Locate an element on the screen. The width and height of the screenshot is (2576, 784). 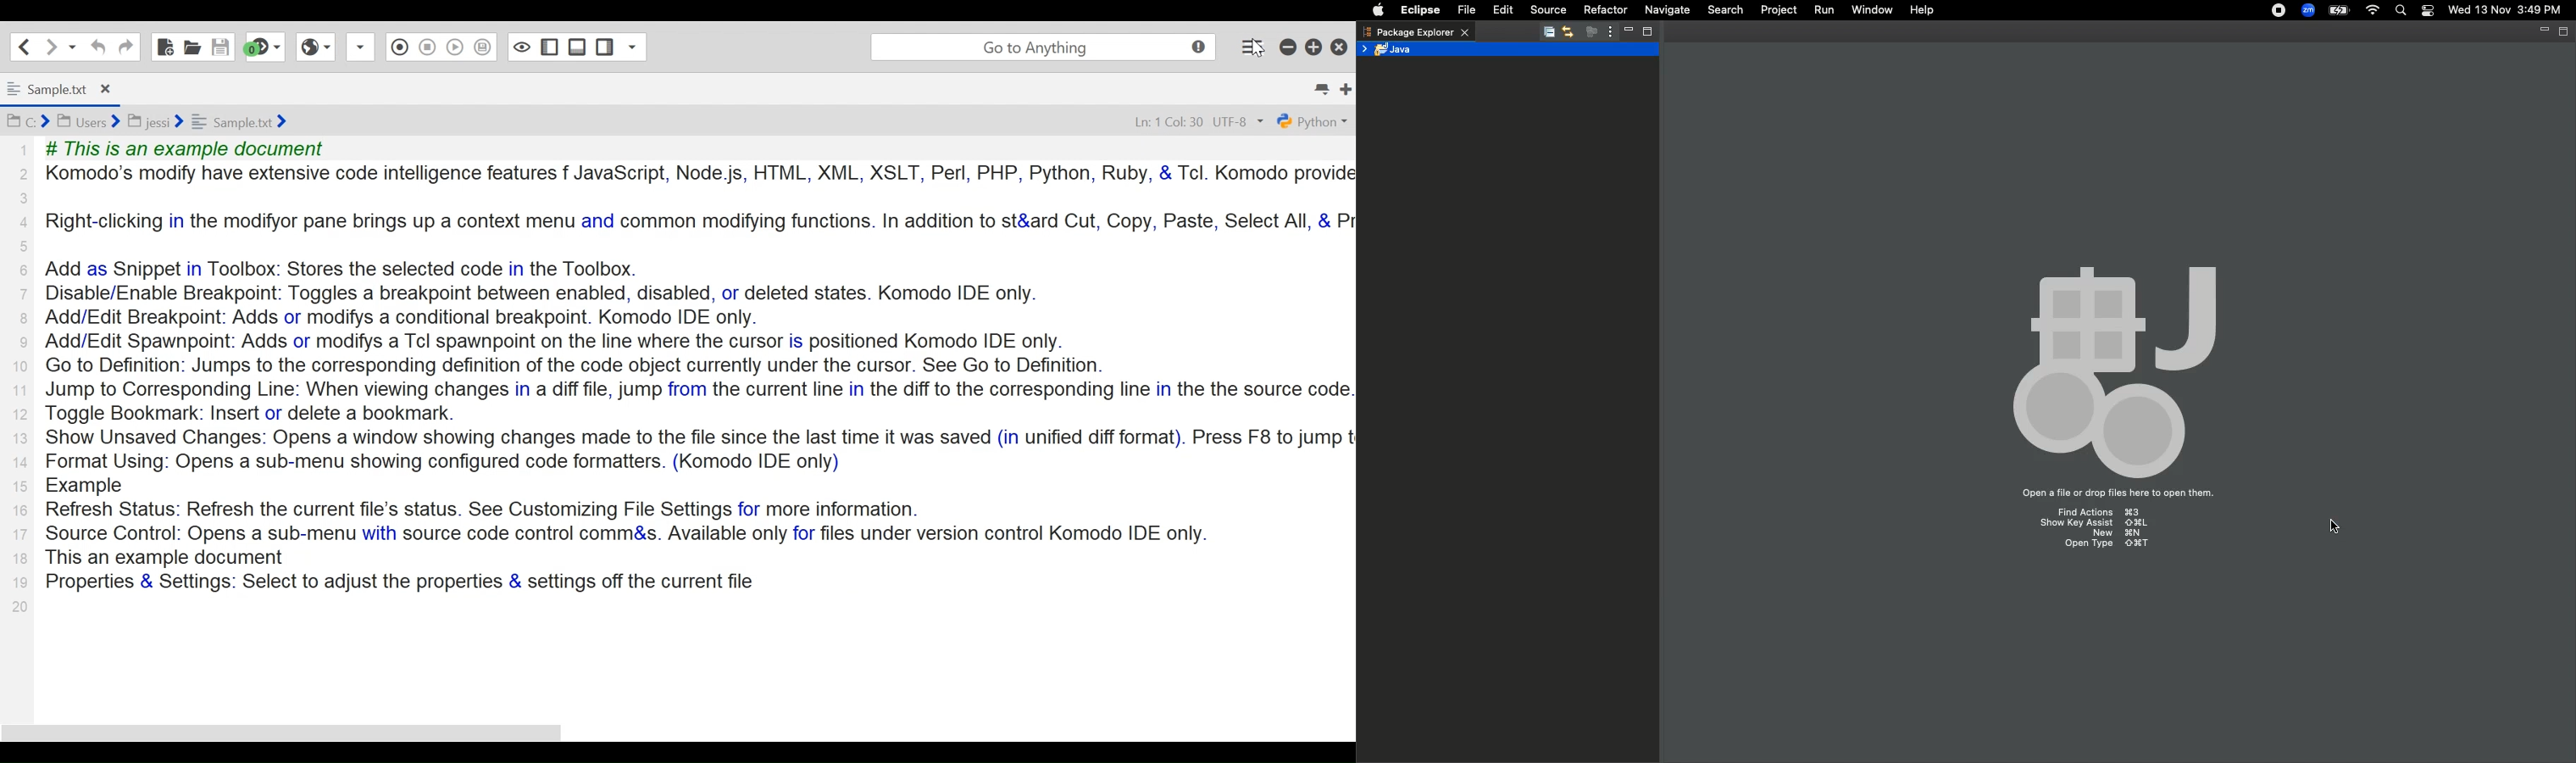
Bcd BI users Bjessi ¥ = Sampletxt is located at coordinates (171, 122).